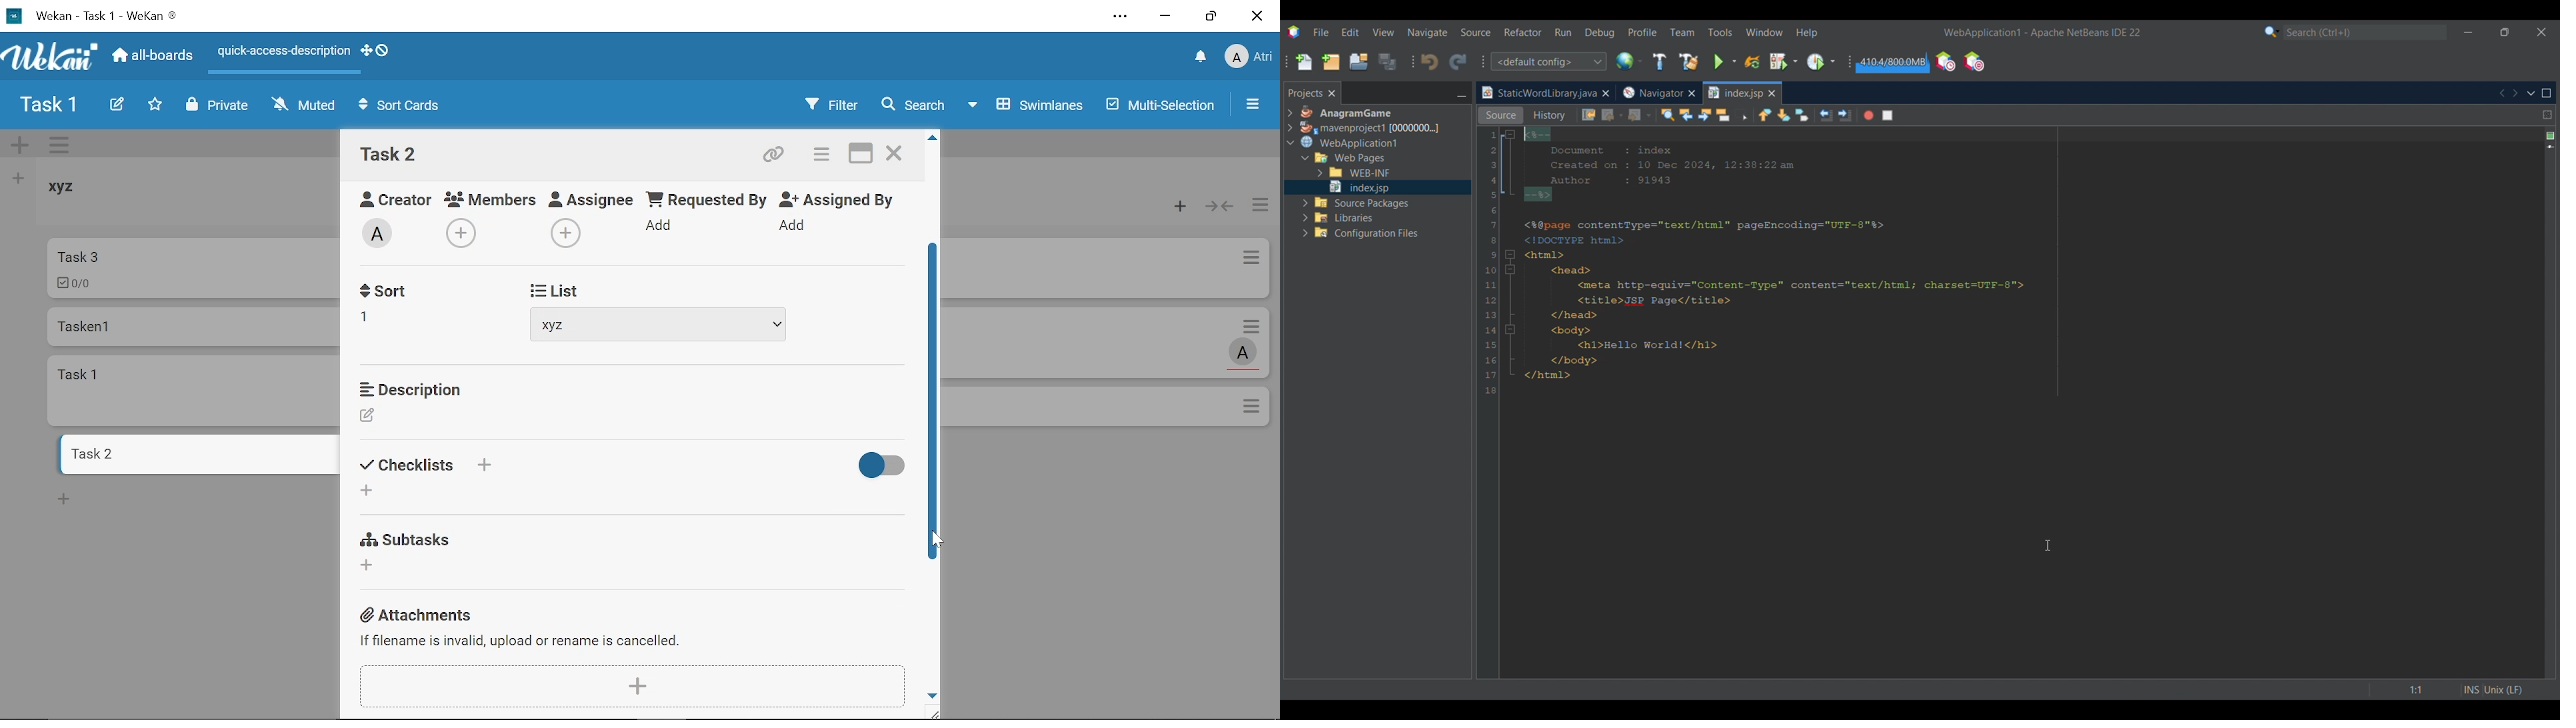 This screenshot has height=728, width=2576. Describe the element at coordinates (155, 106) in the screenshot. I see `Click here to star this board` at that location.